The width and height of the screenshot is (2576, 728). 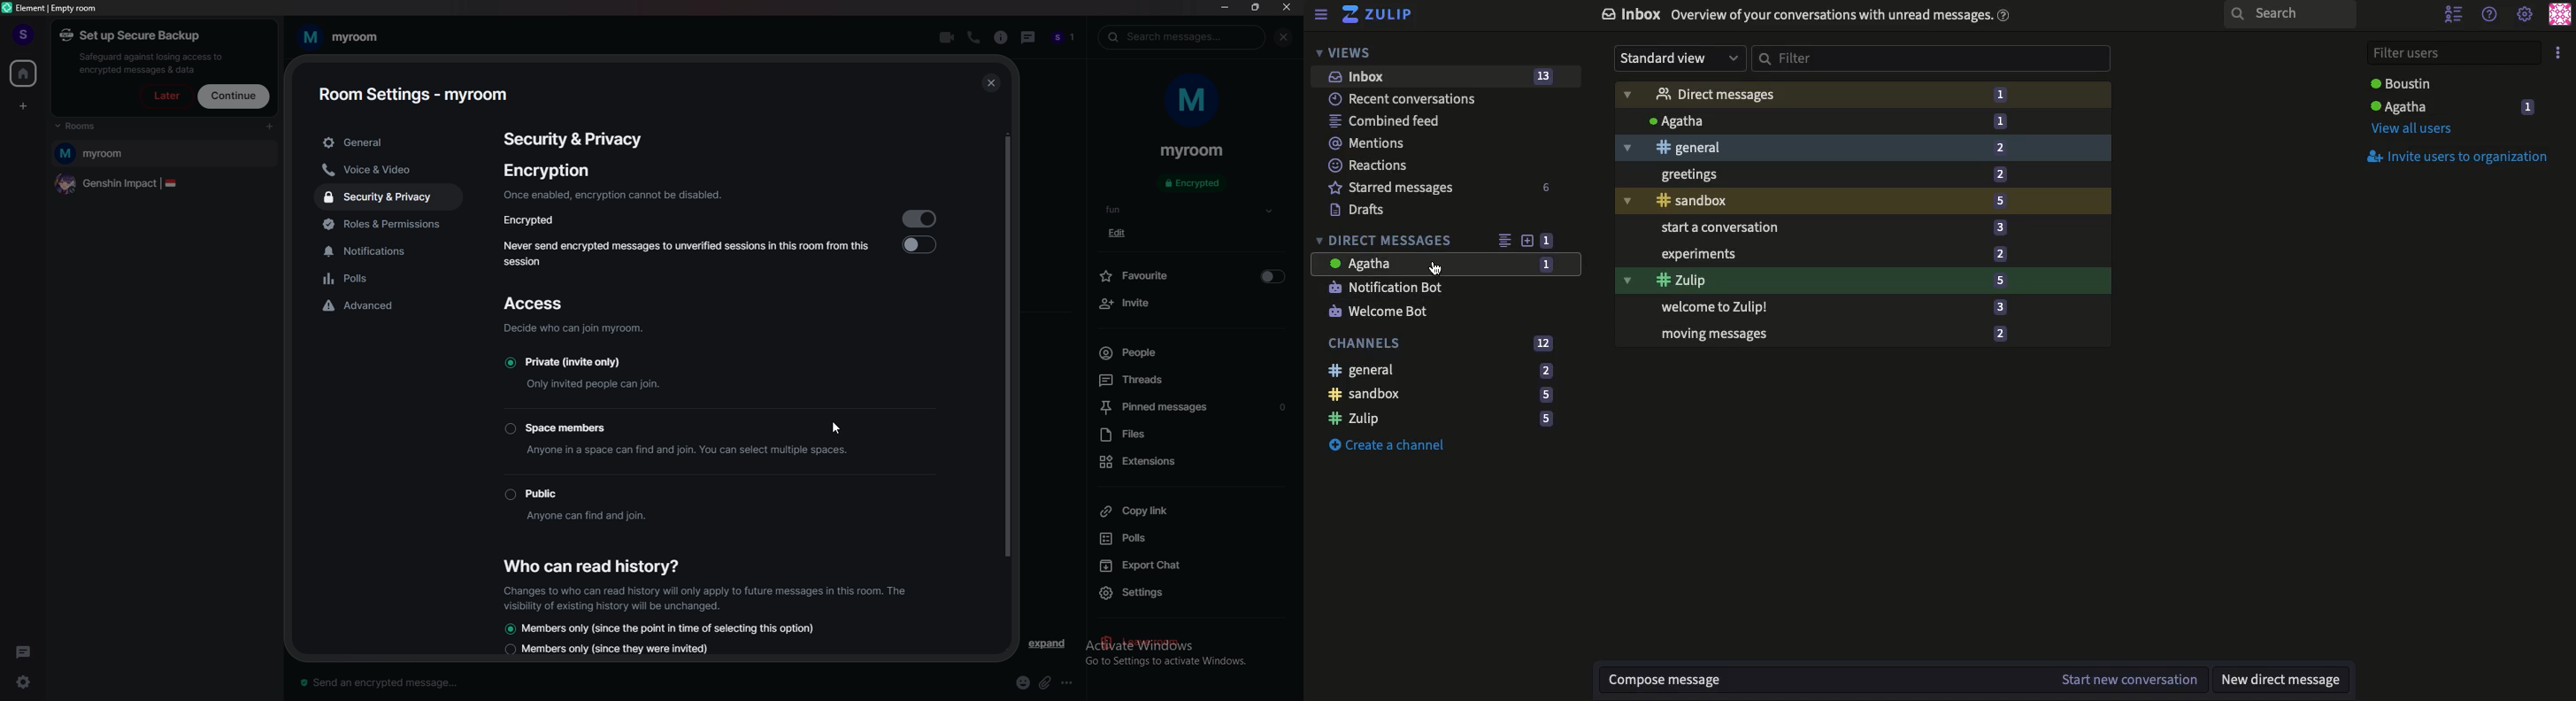 What do you see at coordinates (168, 95) in the screenshot?
I see `later` at bounding box center [168, 95].